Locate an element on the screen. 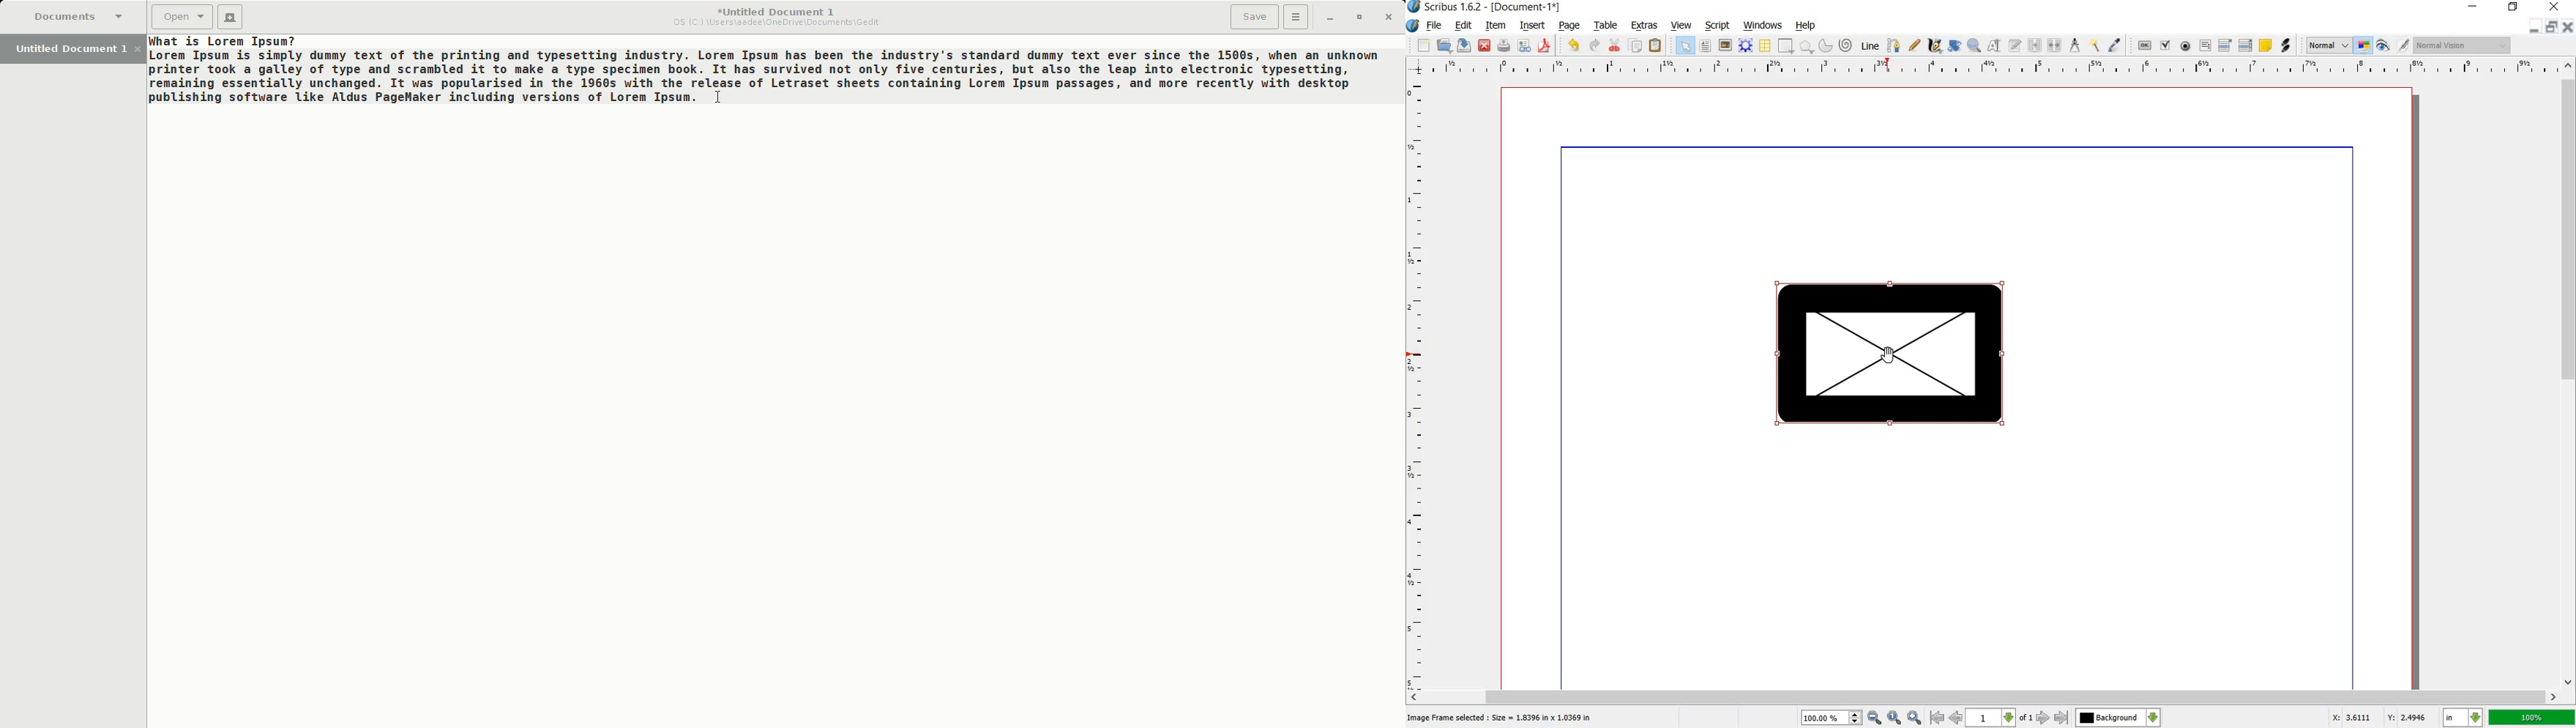 The width and height of the screenshot is (2576, 728). pdf check box is located at coordinates (2166, 46).